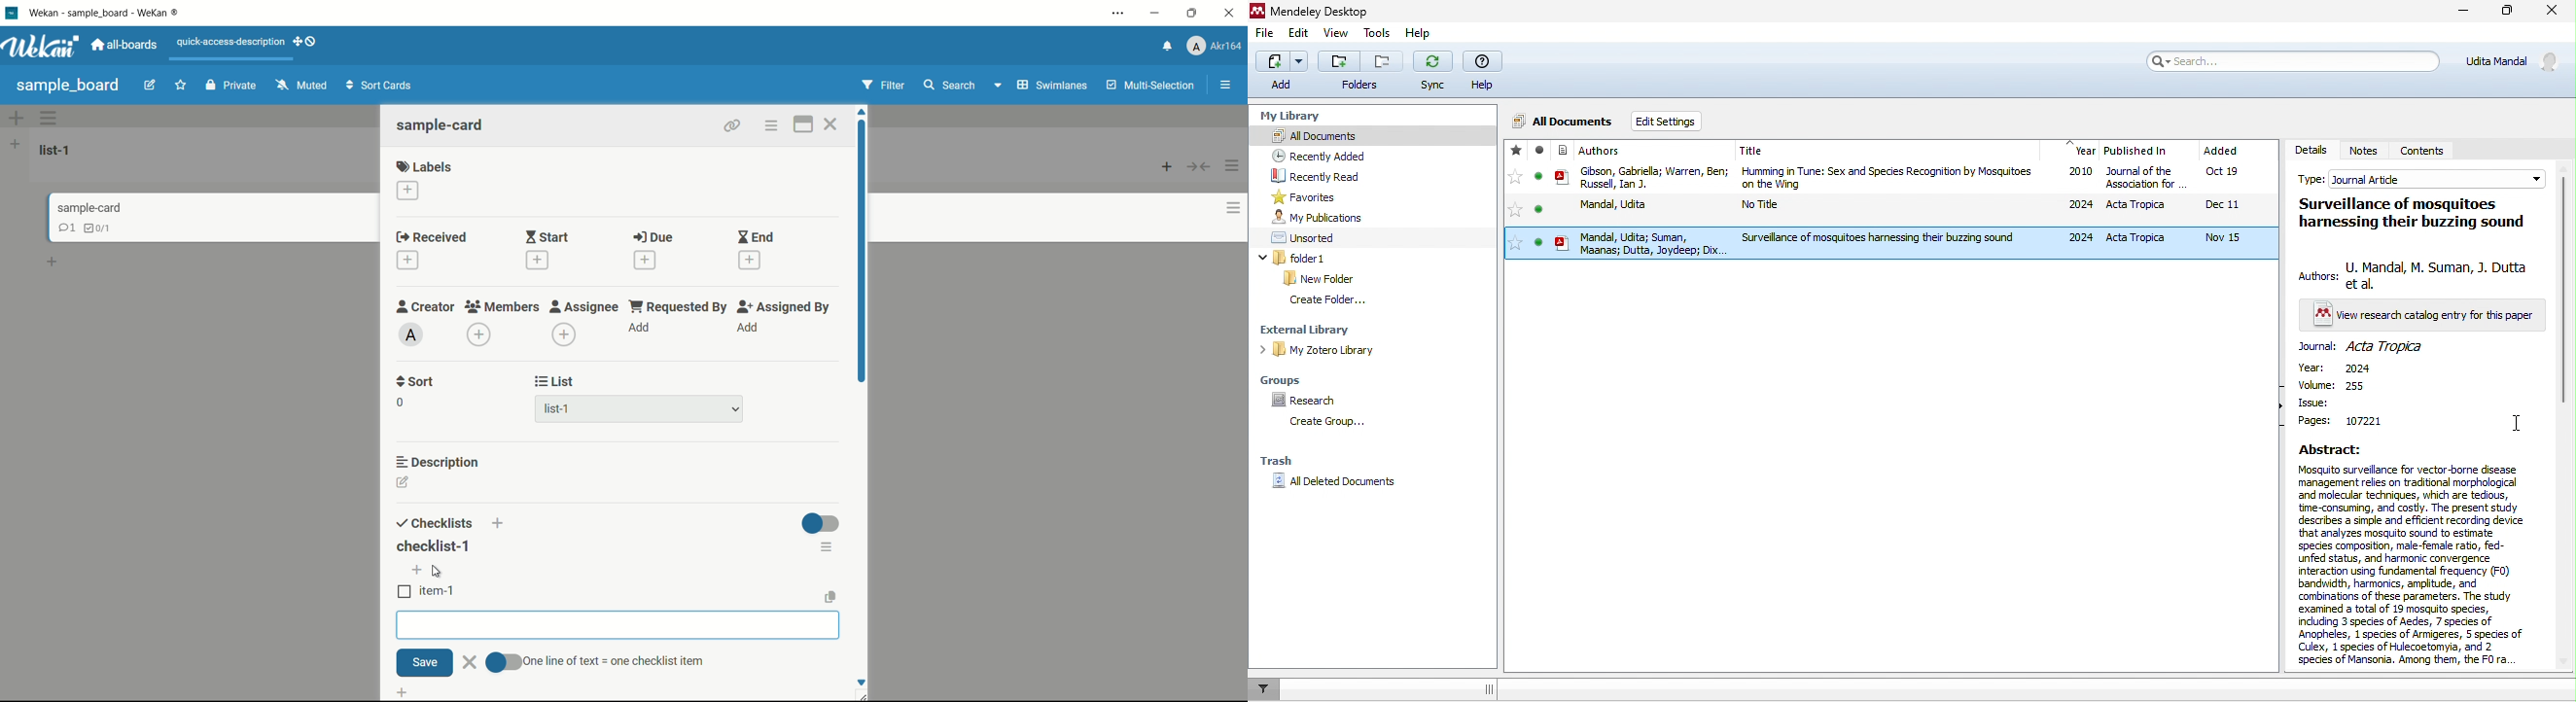 Image resolution: width=2576 pixels, height=728 pixels. Describe the element at coordinates (2408, 211) in the screenshot. I see `Surveillance of mosquitoes
harnessing their buzzing sound` at that location.